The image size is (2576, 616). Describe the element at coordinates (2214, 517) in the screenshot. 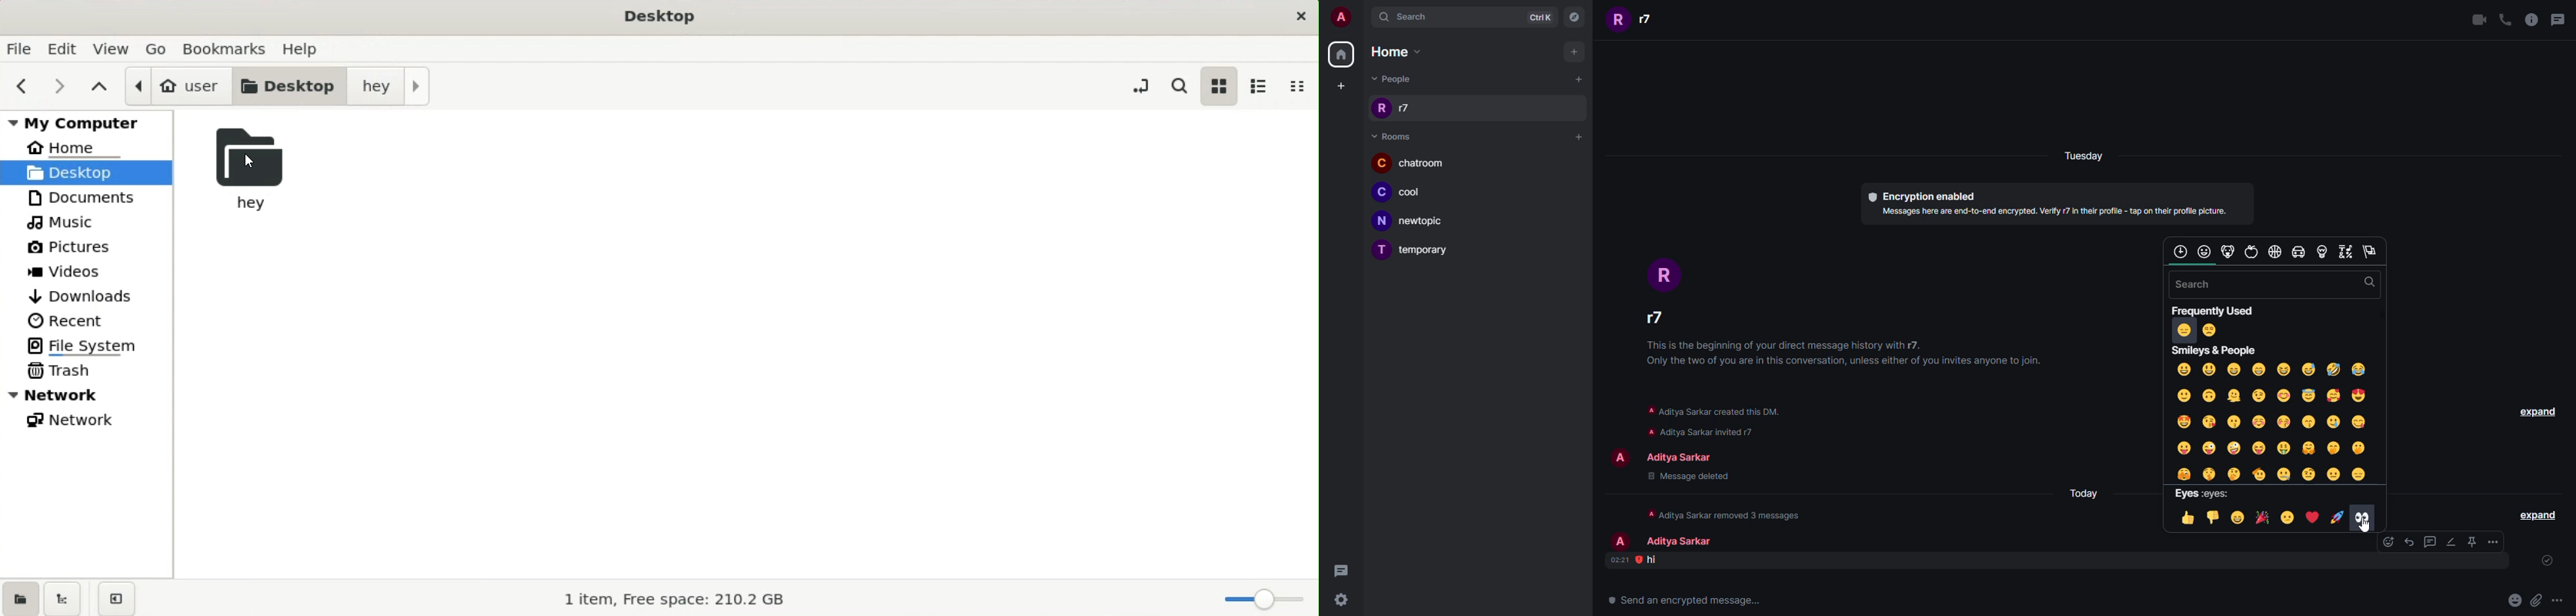

I see `down` at that location.